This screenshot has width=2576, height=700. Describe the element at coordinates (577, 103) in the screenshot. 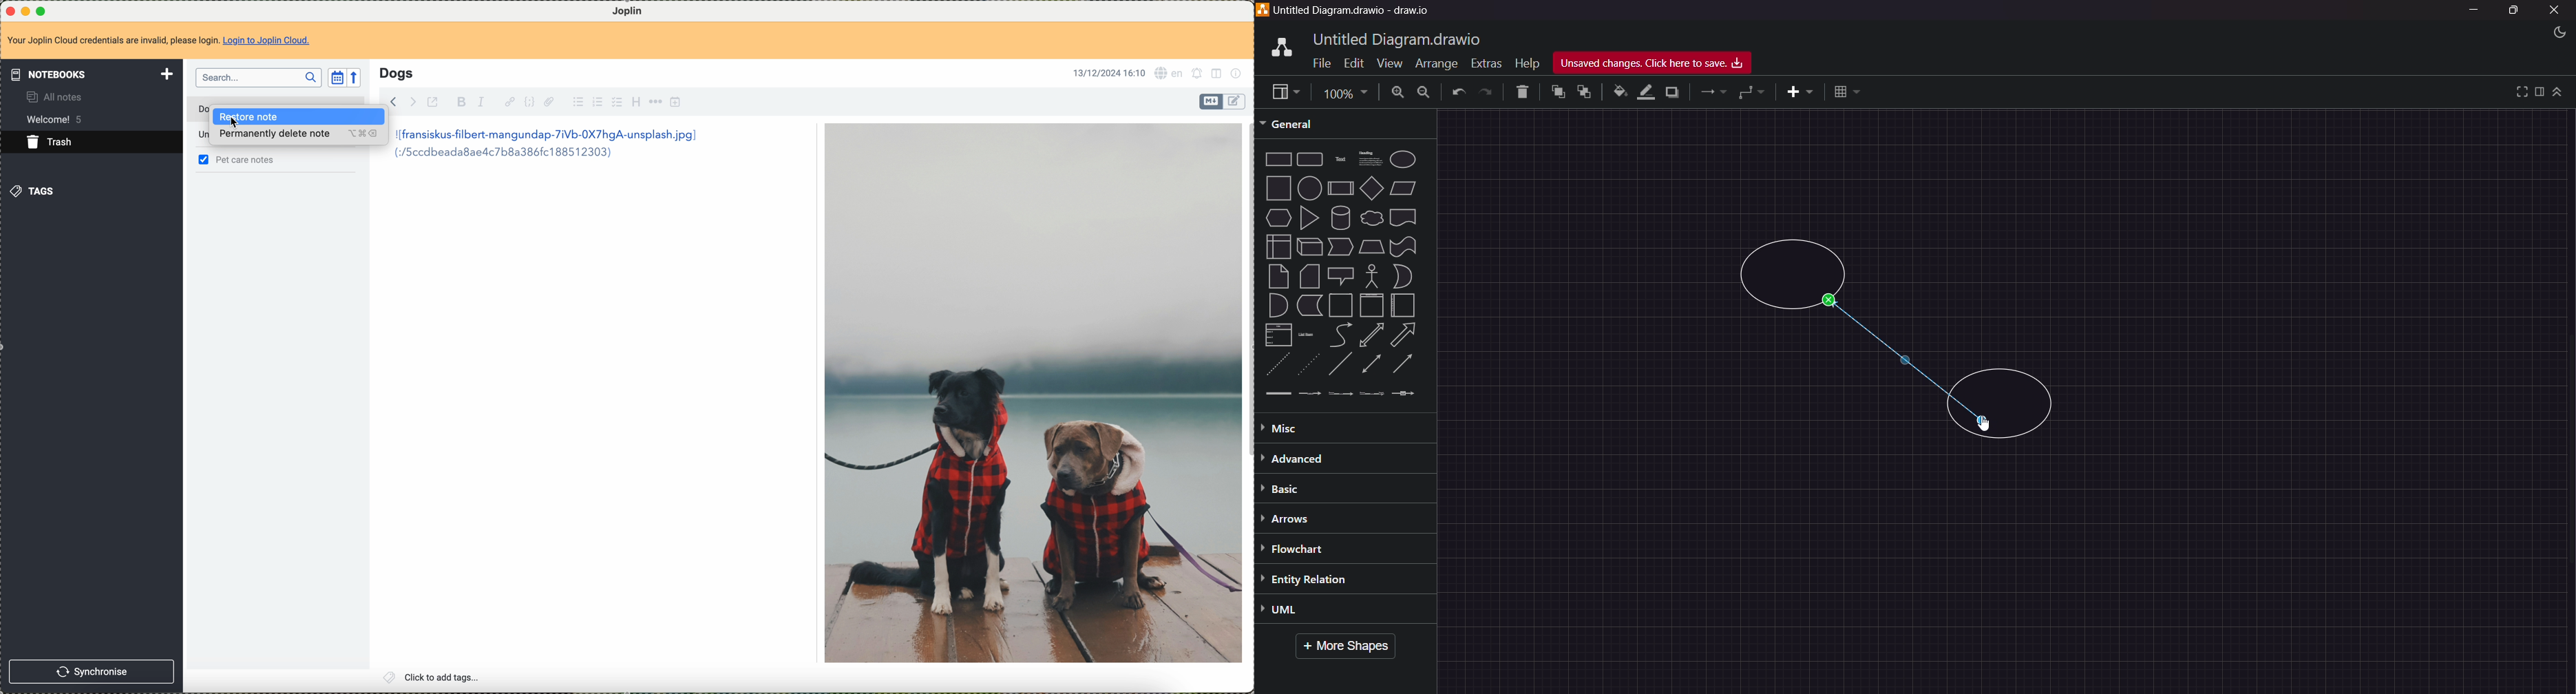

I see `bulleted list` at that location.